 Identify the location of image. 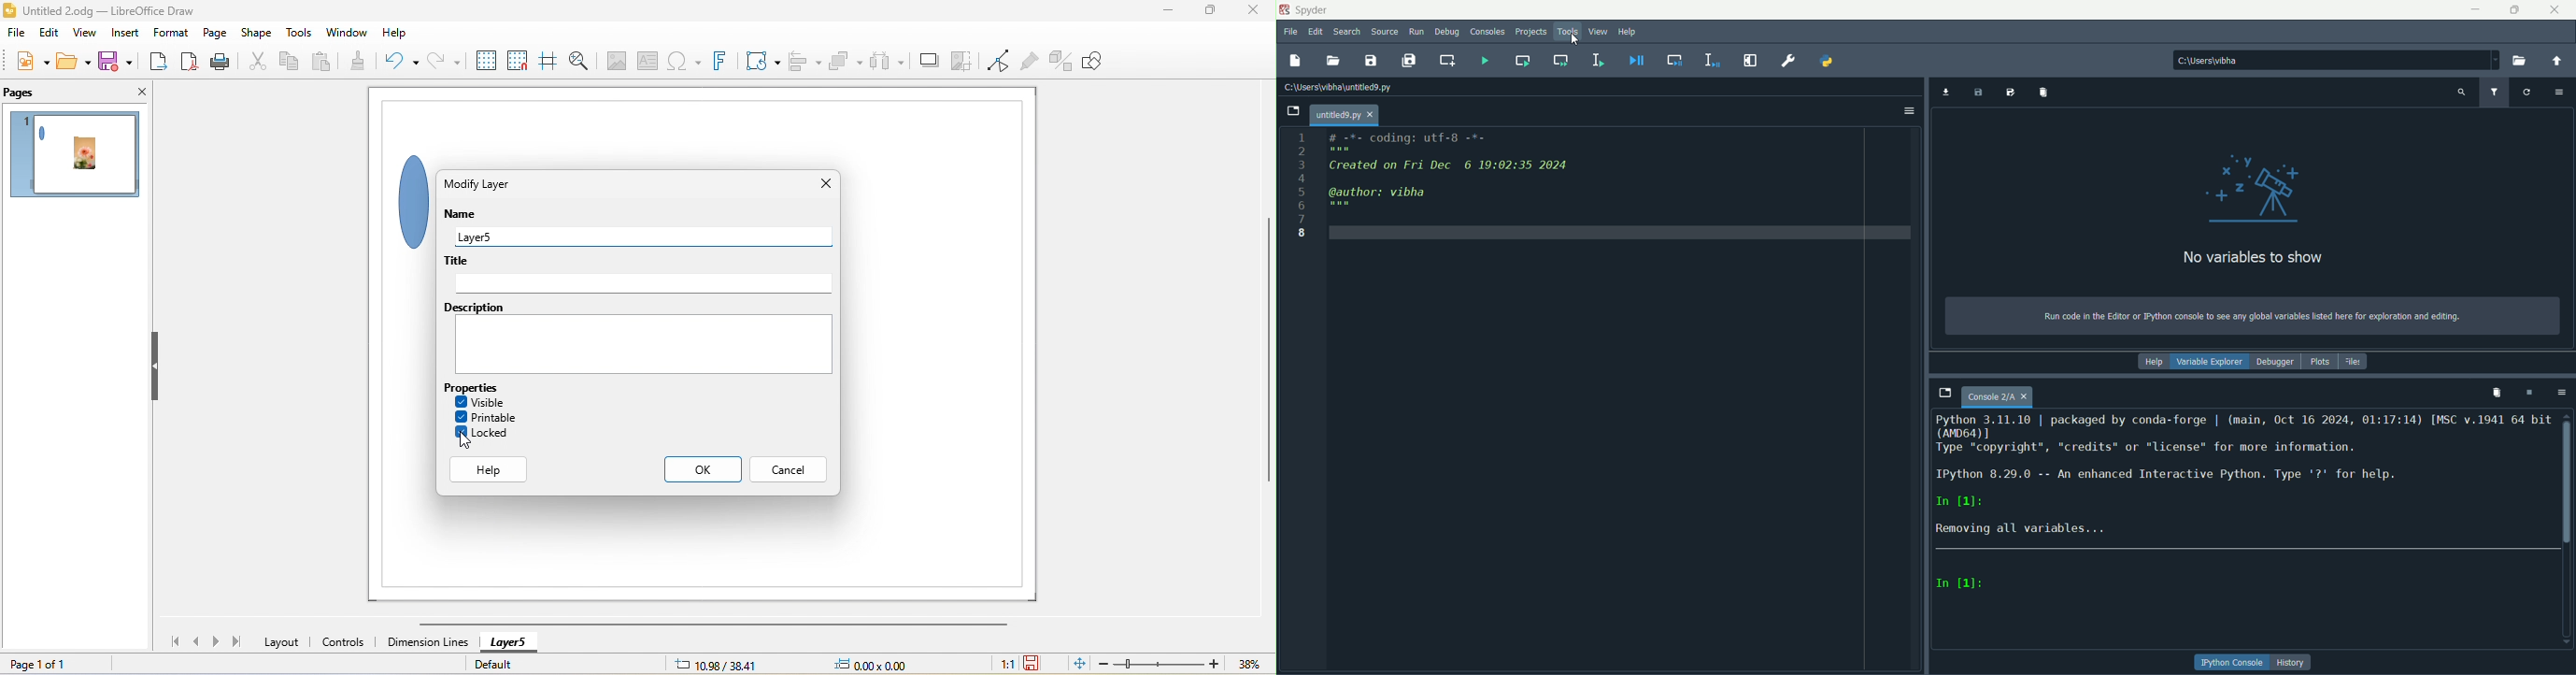
(614, 61).